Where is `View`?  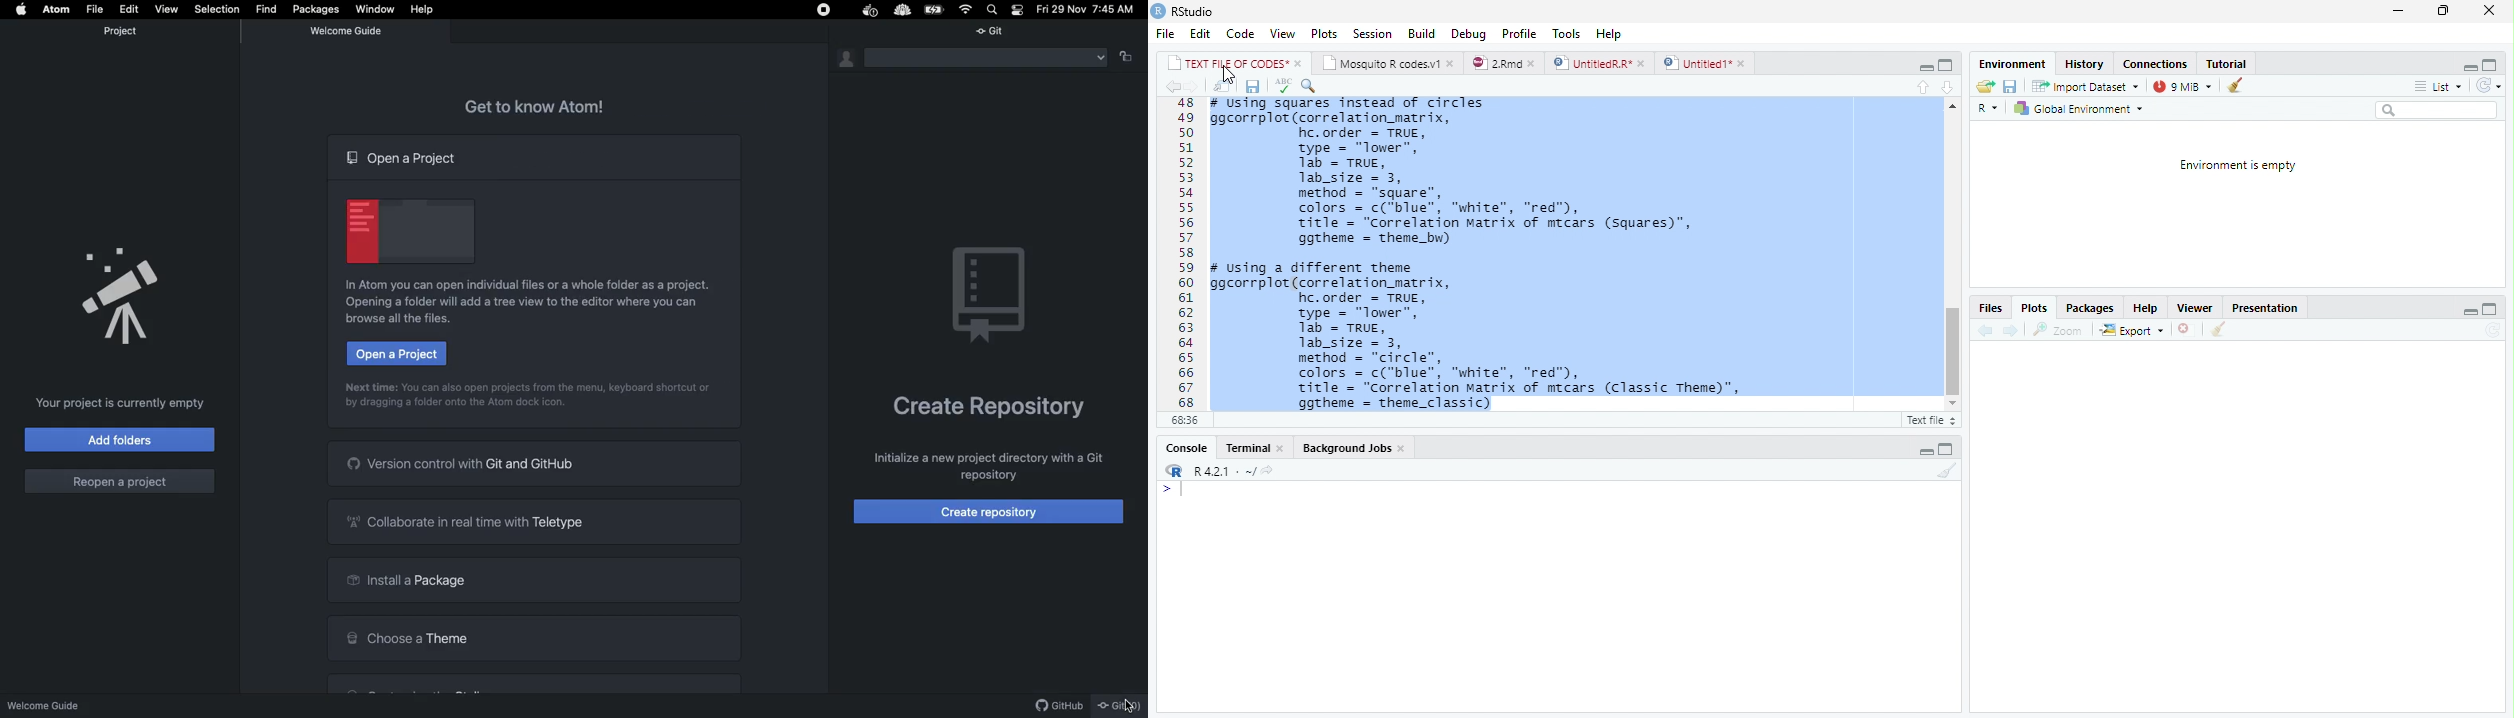
View is located at coordinates (1283, 32).